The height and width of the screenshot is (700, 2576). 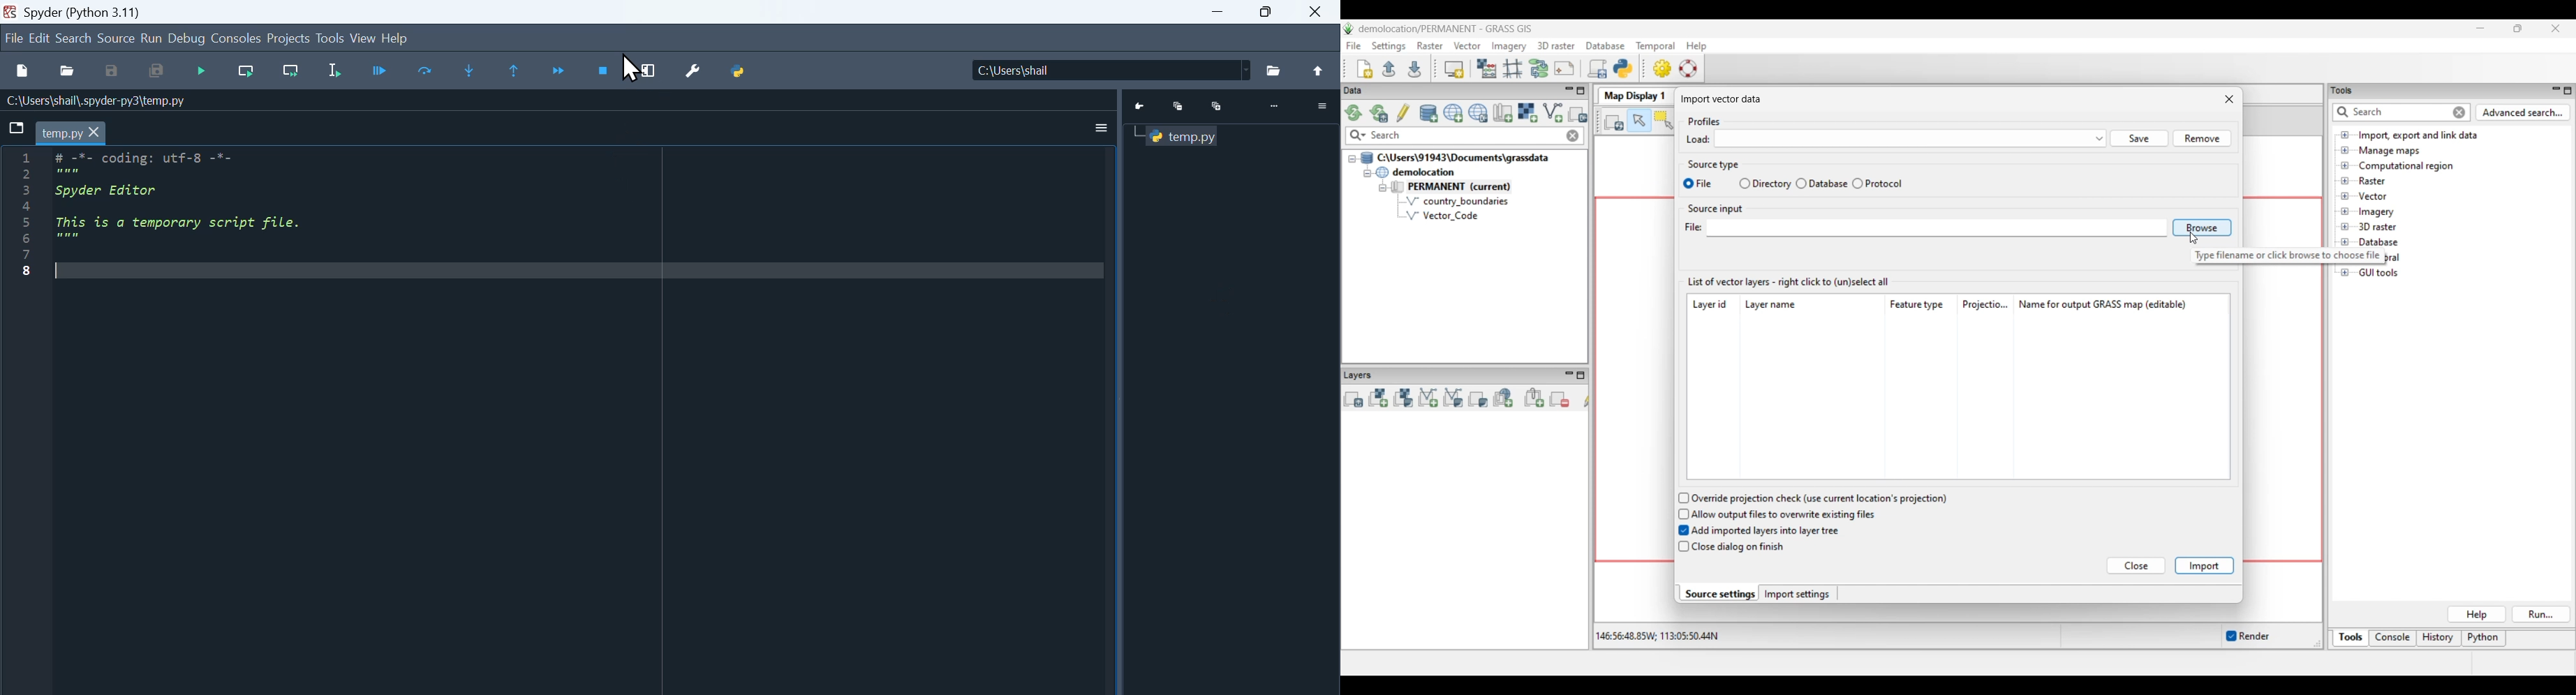 What do you see at coordinates (1467, 46) in the screenshot?
I see `Vector menu` at bounding box center [1467, 46].